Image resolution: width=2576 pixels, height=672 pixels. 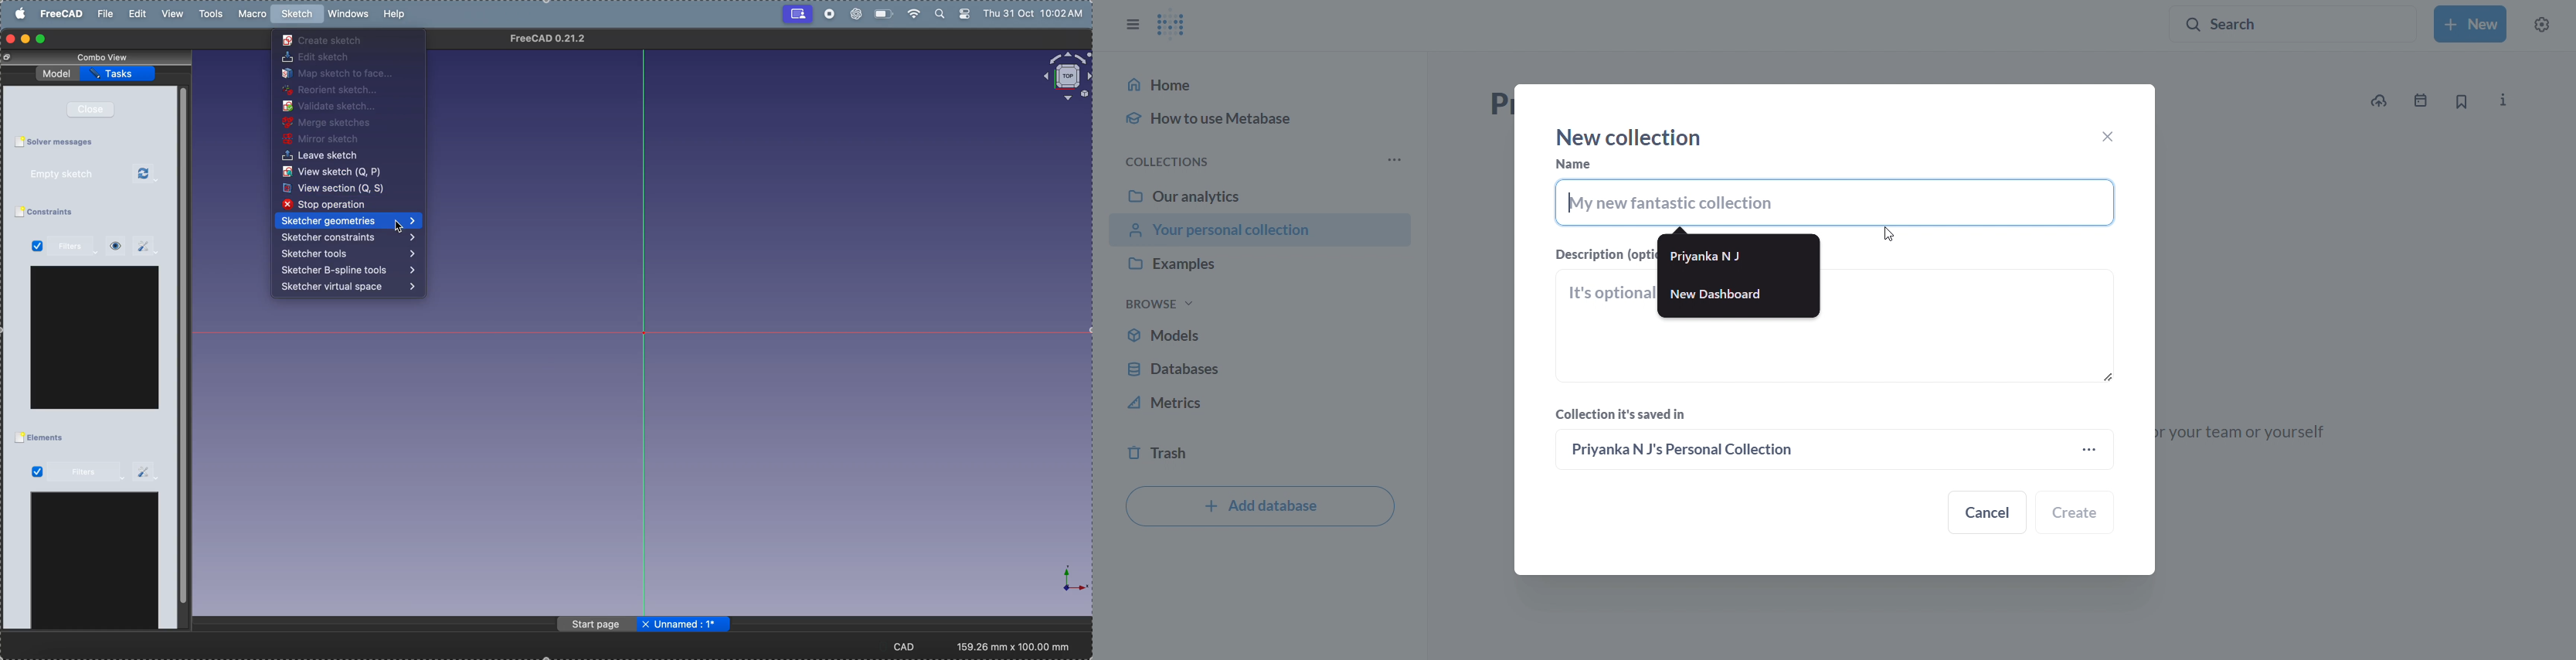 I want to click on close, so click(x=2105, y=136).